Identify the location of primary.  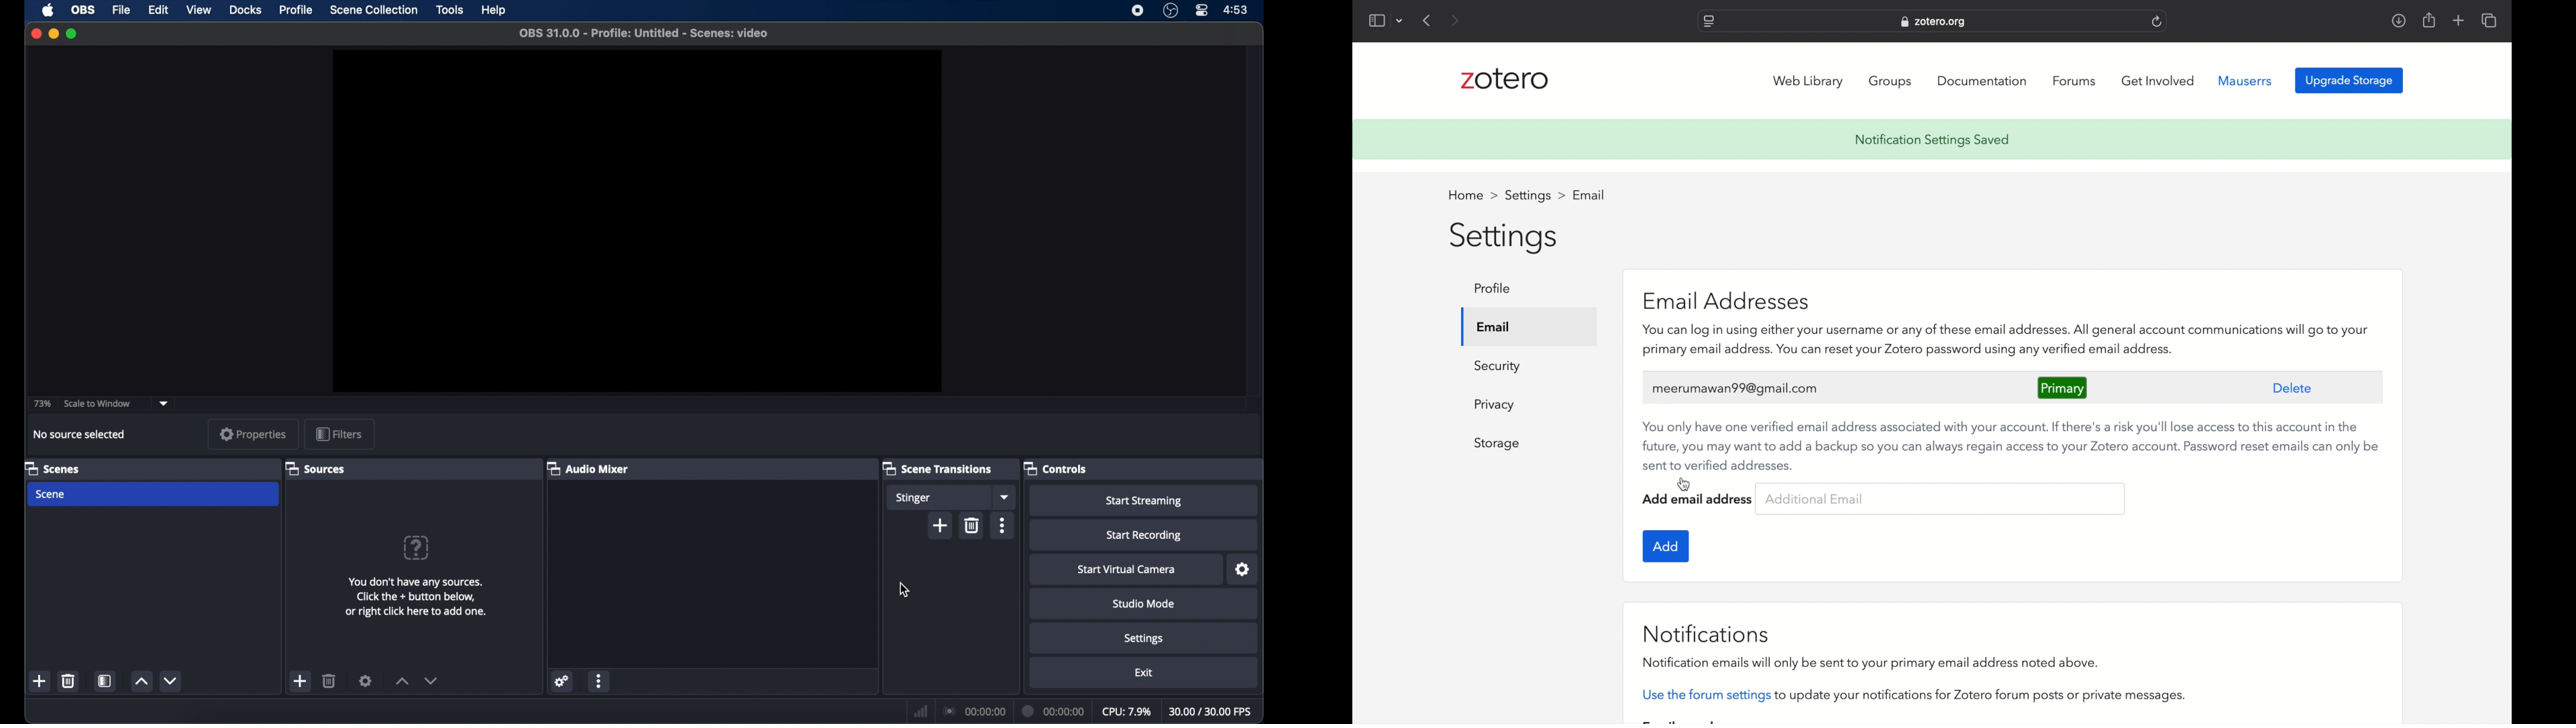
(2062, 387).